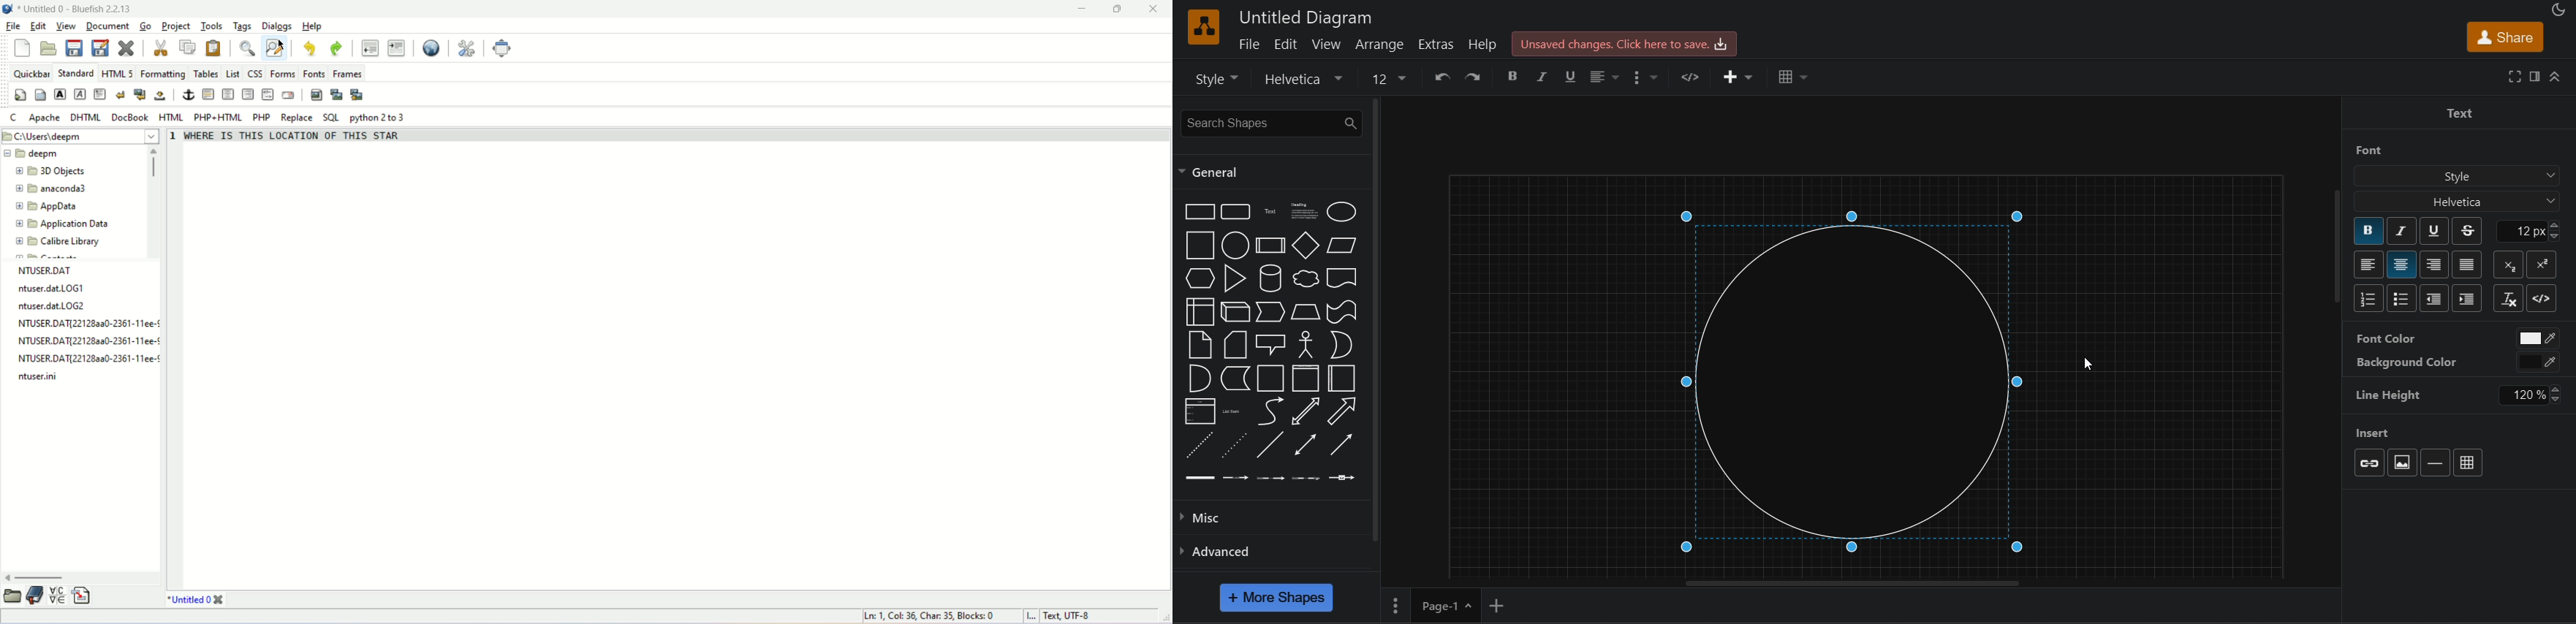  What do you see at coordinates (1344, 212) in the screenshot?
I see `ellipse` at bounding box center [1344, 212].